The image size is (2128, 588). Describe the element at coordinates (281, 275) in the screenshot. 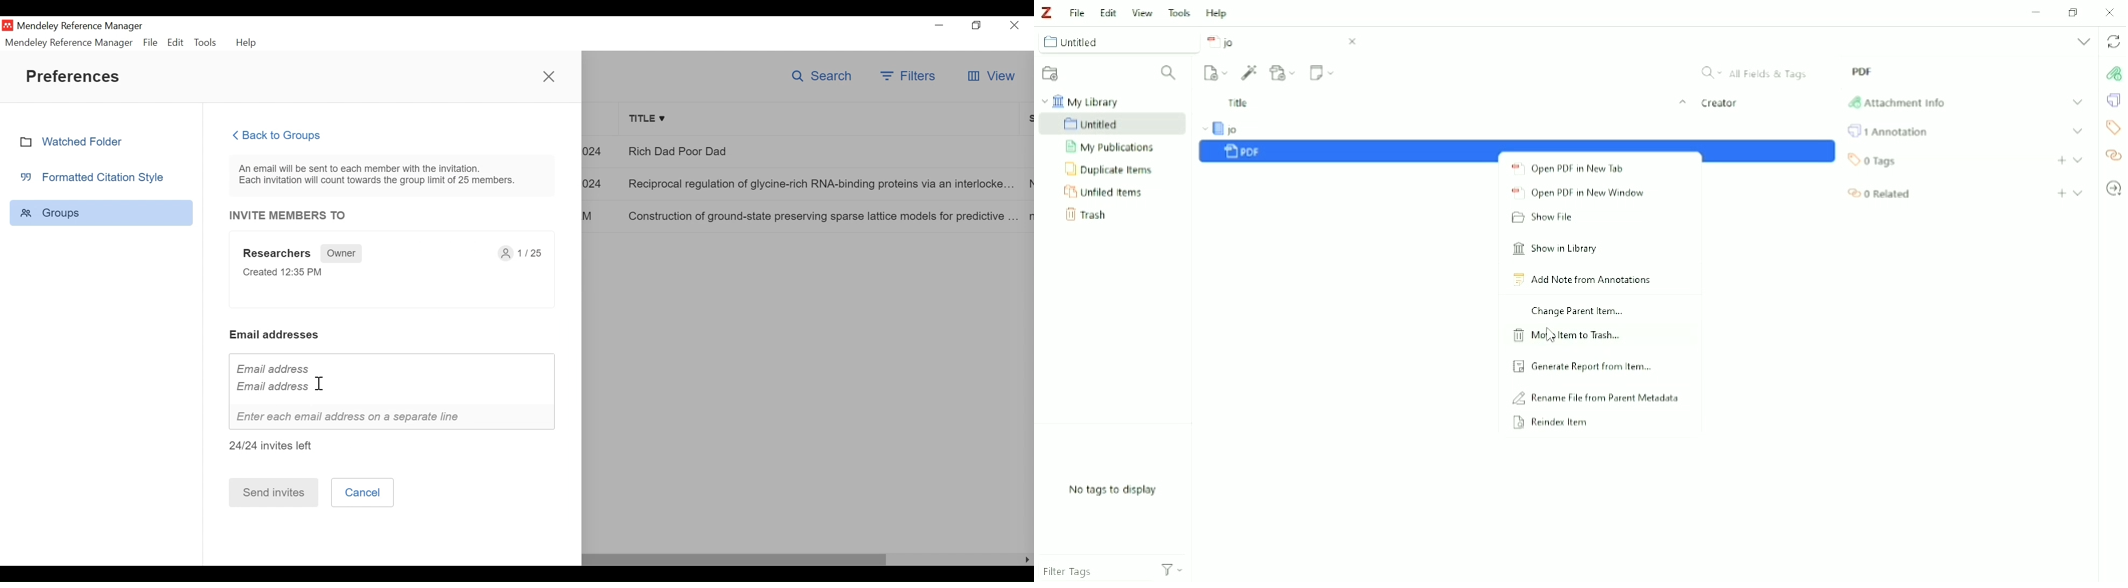

I see `Created 12:35 PM` at that location.